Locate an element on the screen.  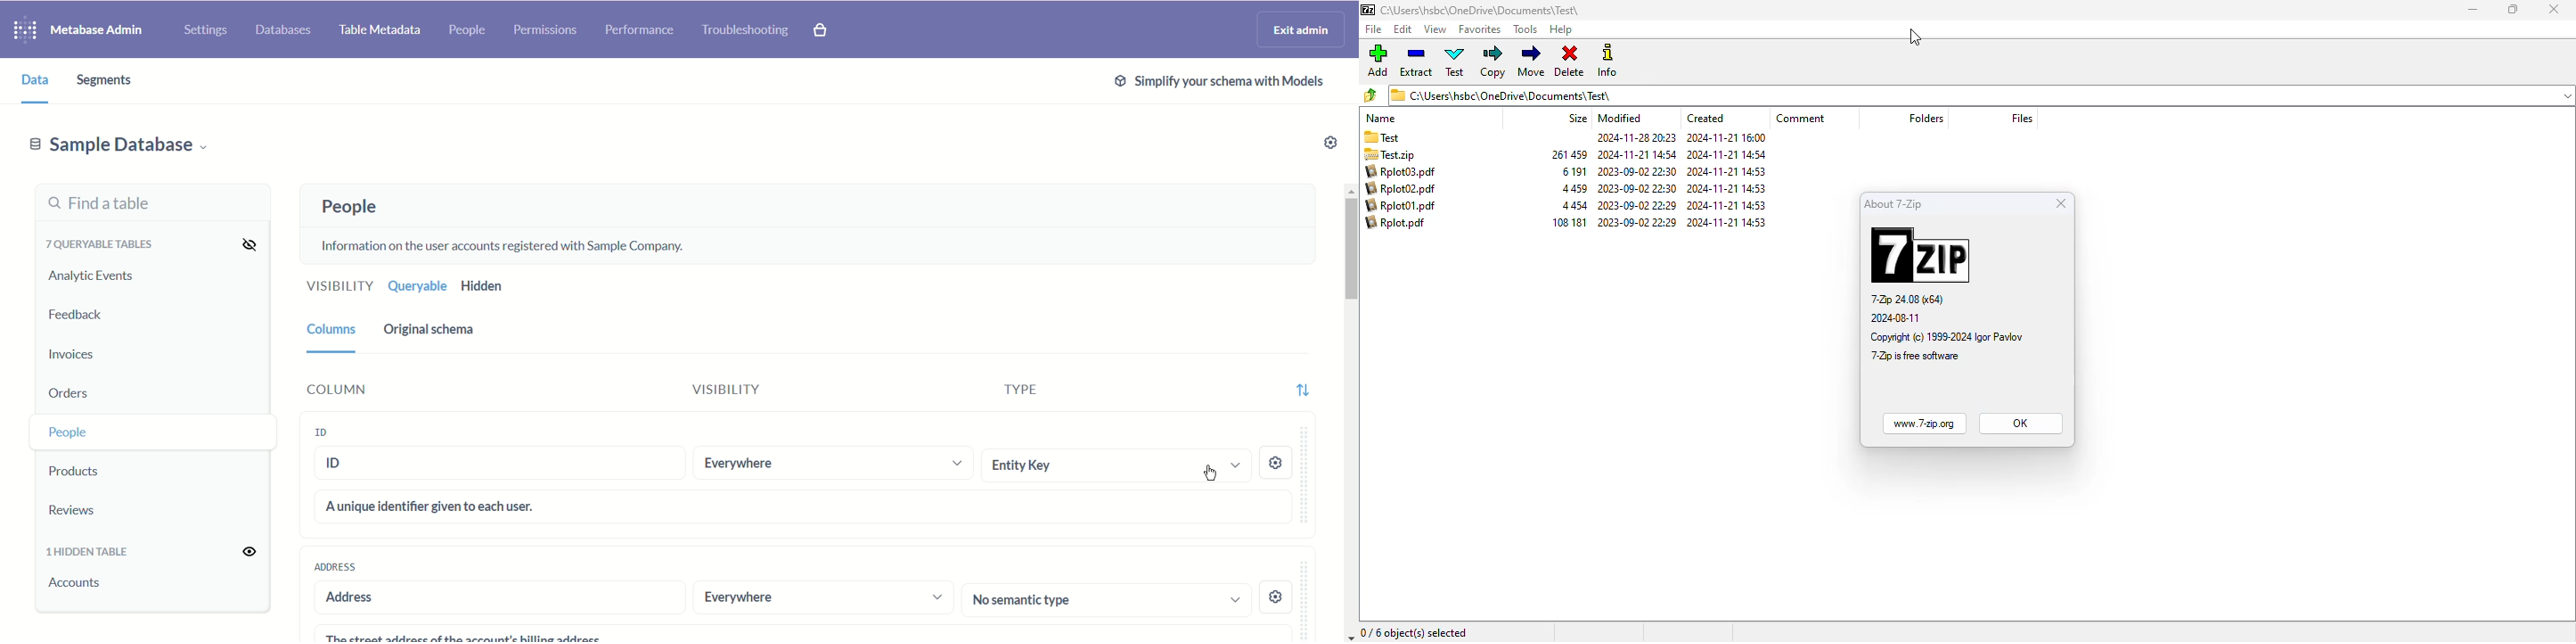
C:\Users\hsbc\OneDrive\ Documents) Test\ is located at coordinates (1967, 95).